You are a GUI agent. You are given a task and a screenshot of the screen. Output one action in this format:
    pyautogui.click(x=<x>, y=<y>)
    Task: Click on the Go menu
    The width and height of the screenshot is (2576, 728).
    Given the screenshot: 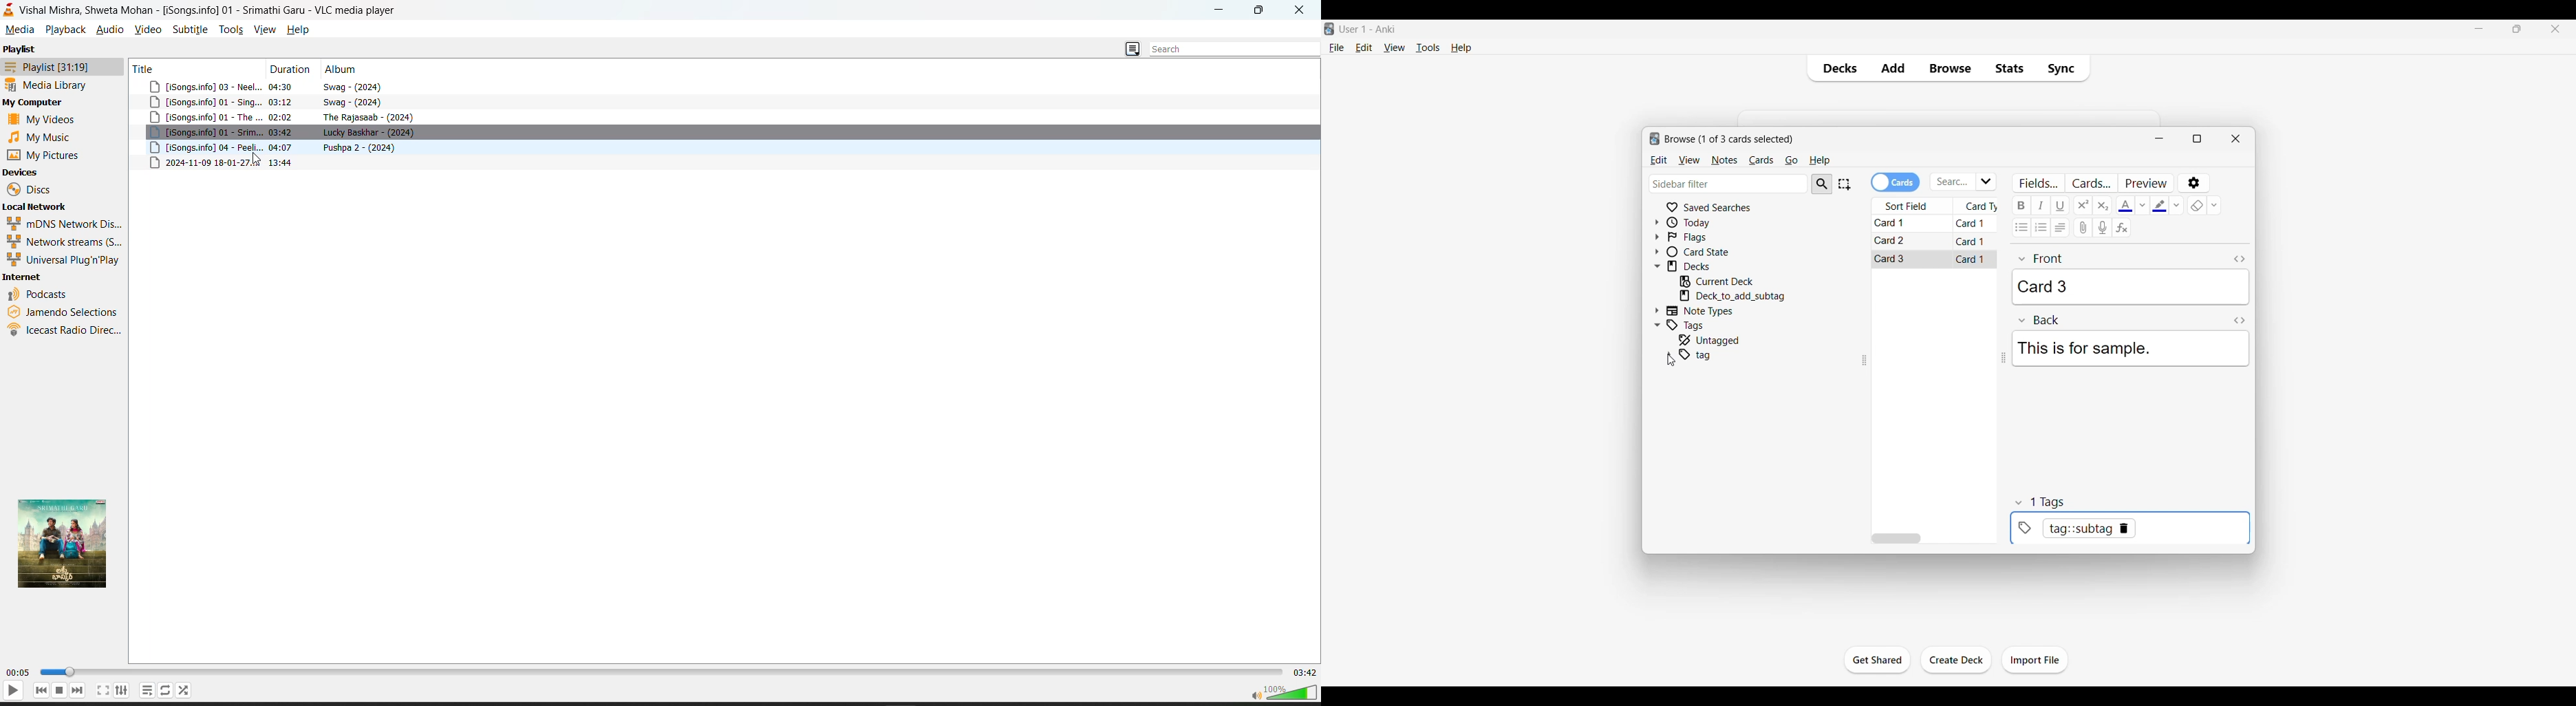 What is the action you would take?
    pyautogui.click(x=1791, y=161)
    